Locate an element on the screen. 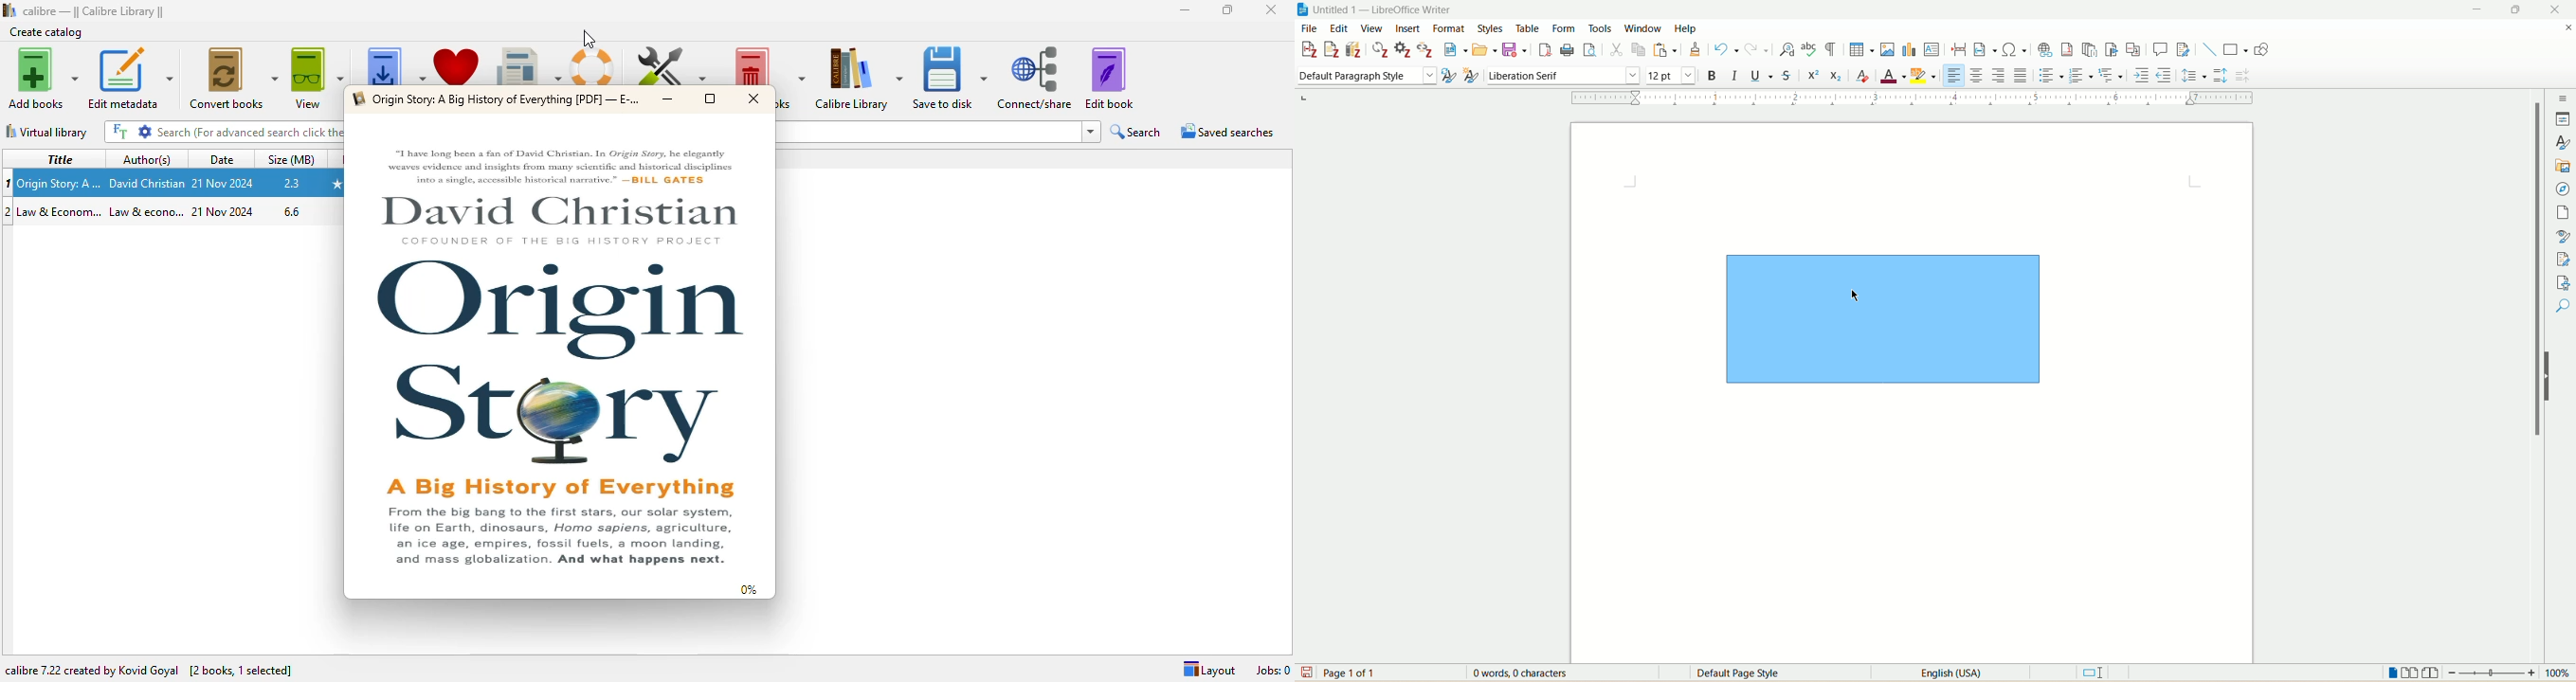 The image size is (2576, 700). insert page break is located at coordinates (1959, 49).